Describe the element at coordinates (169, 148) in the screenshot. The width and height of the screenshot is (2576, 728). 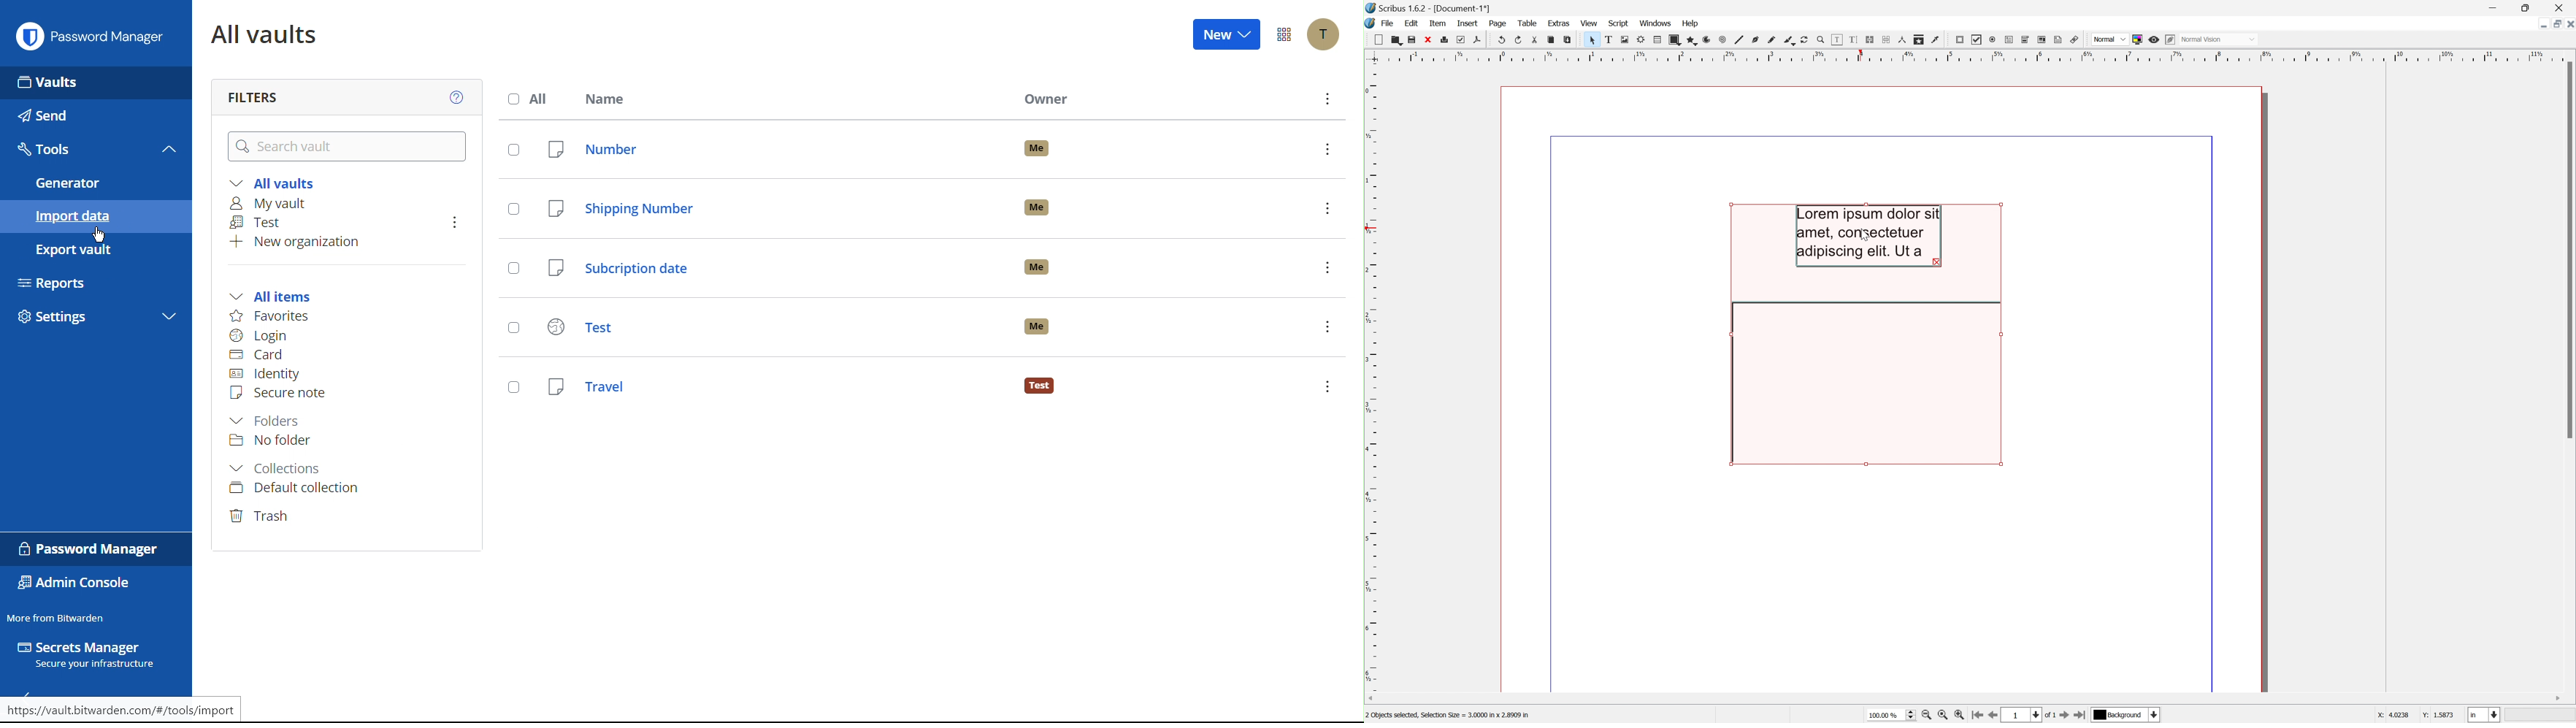
I see `collapse tools` at that location.